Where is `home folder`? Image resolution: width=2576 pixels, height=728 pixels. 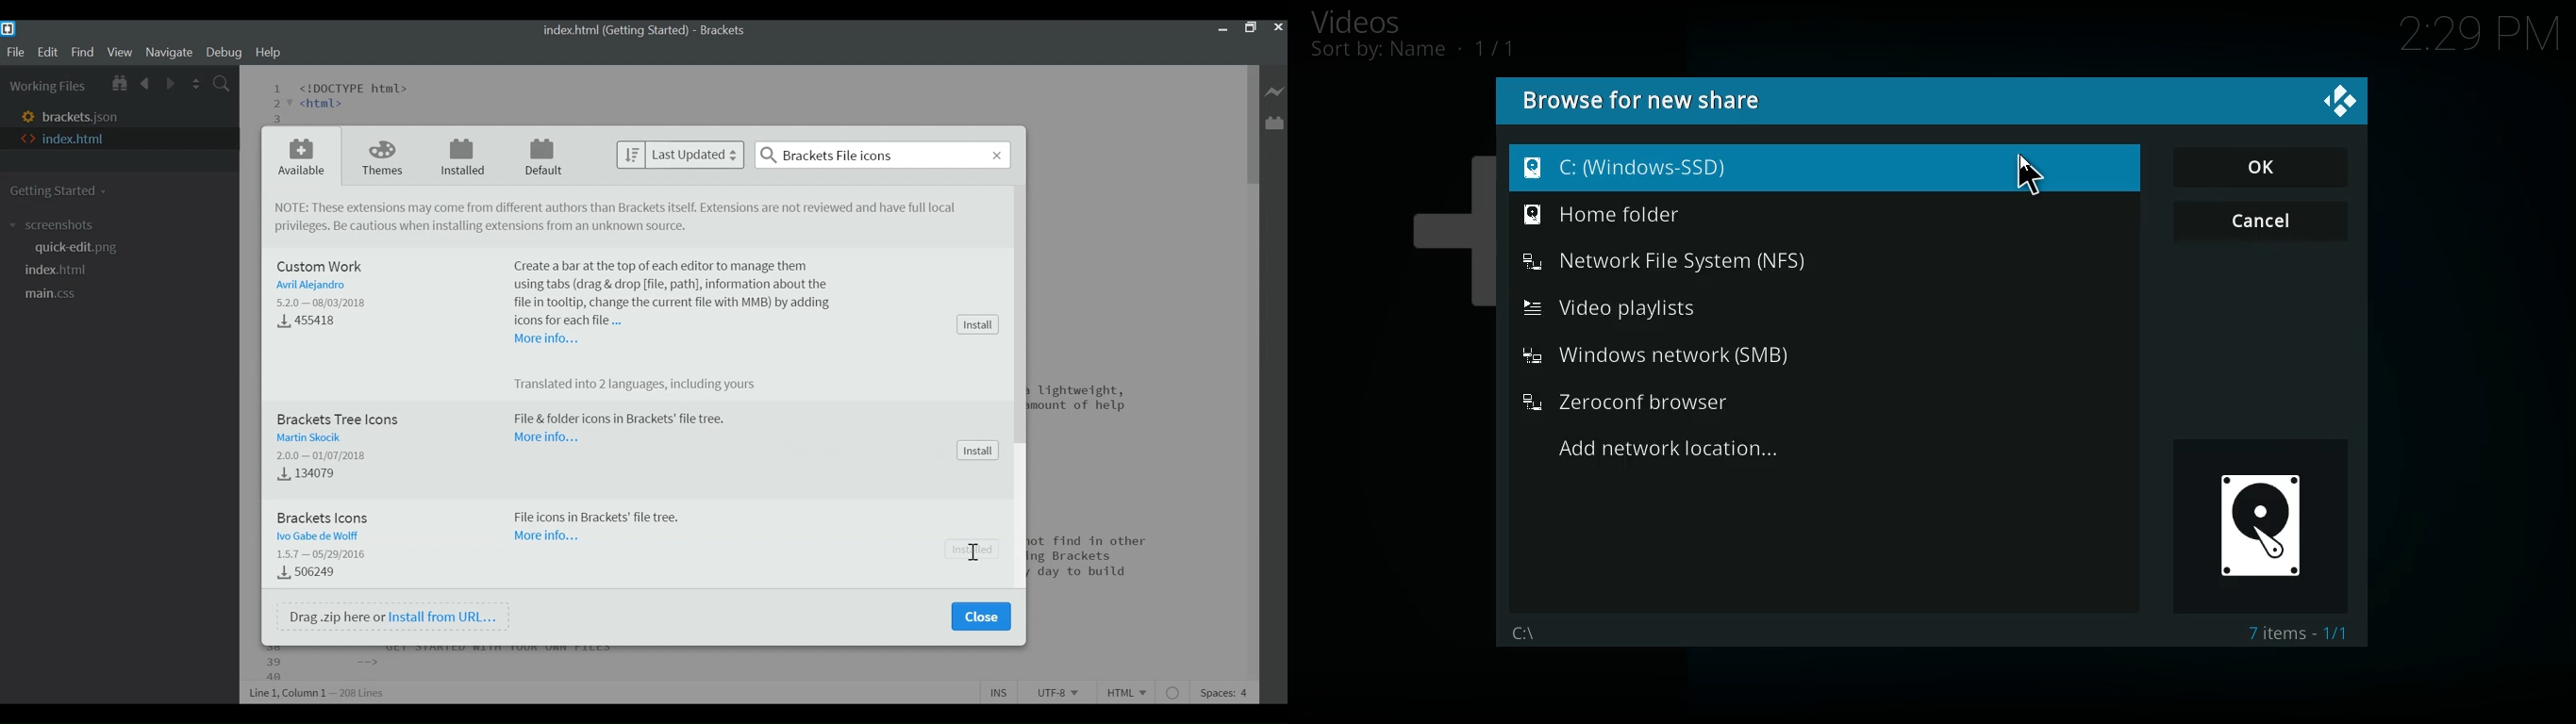 home folder is located at coordinates (1686, 215).